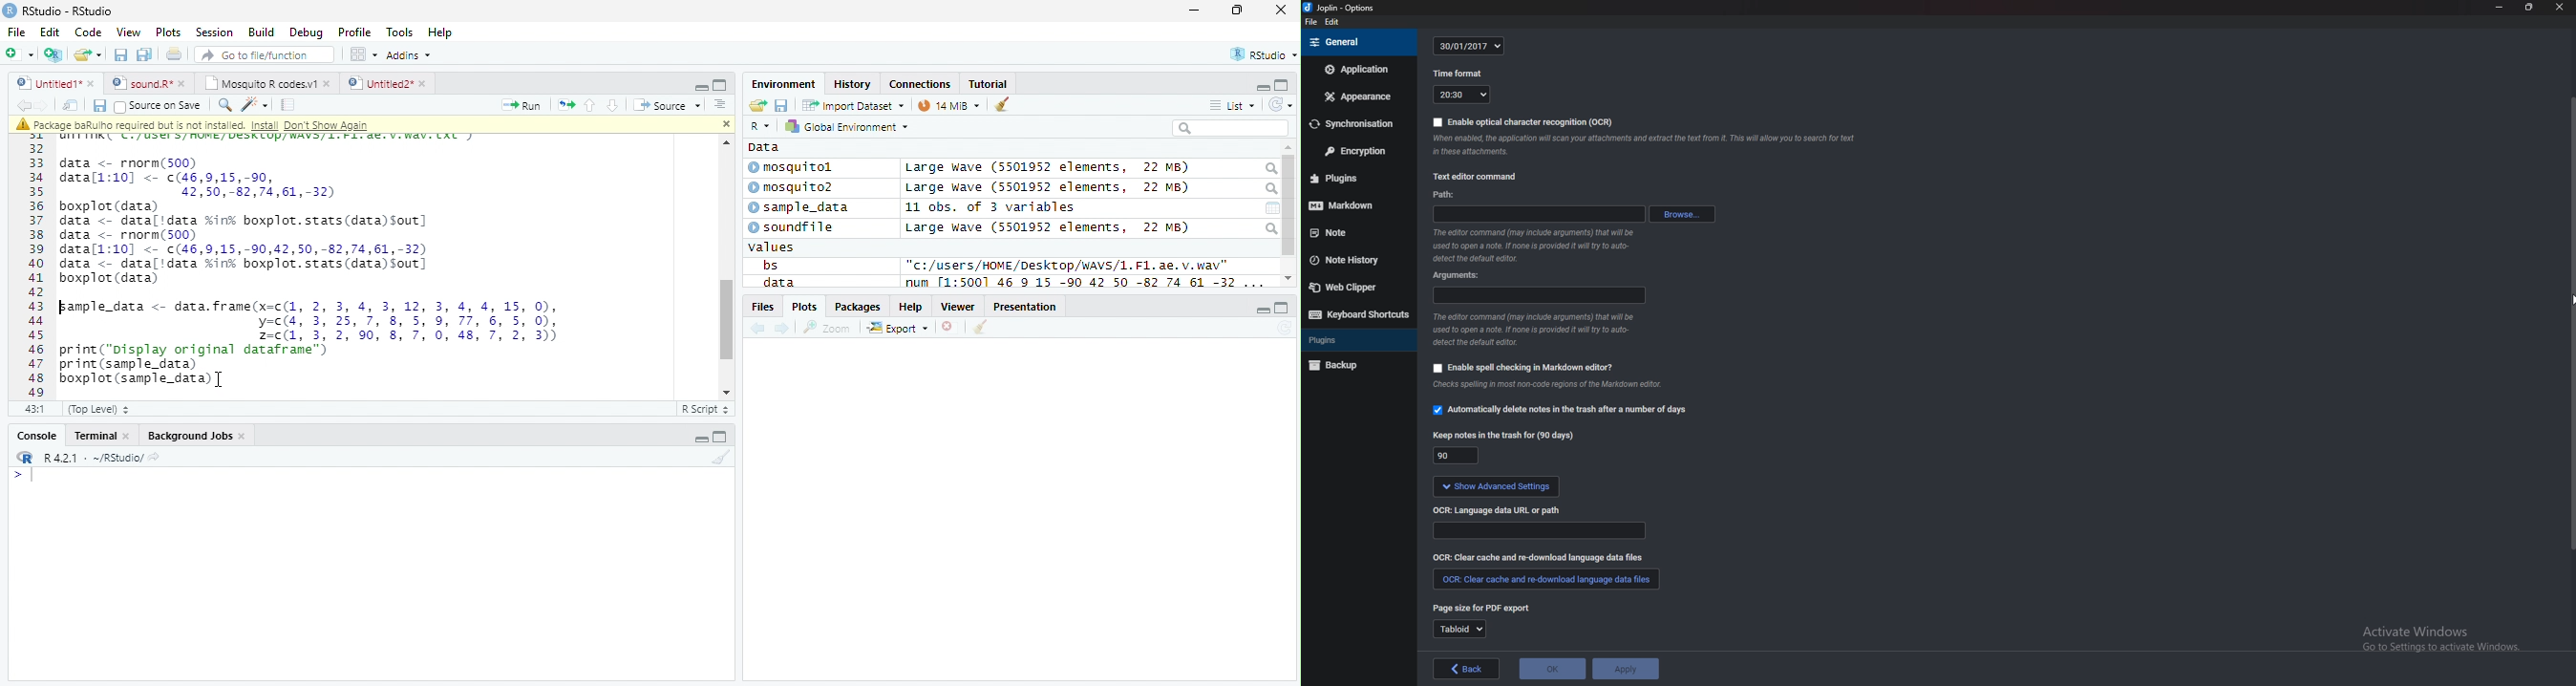 This screenshot has width=2576, height=700. Describe the element at coordinates (1680, 214) in the screenshot. I see `browse` at that location.